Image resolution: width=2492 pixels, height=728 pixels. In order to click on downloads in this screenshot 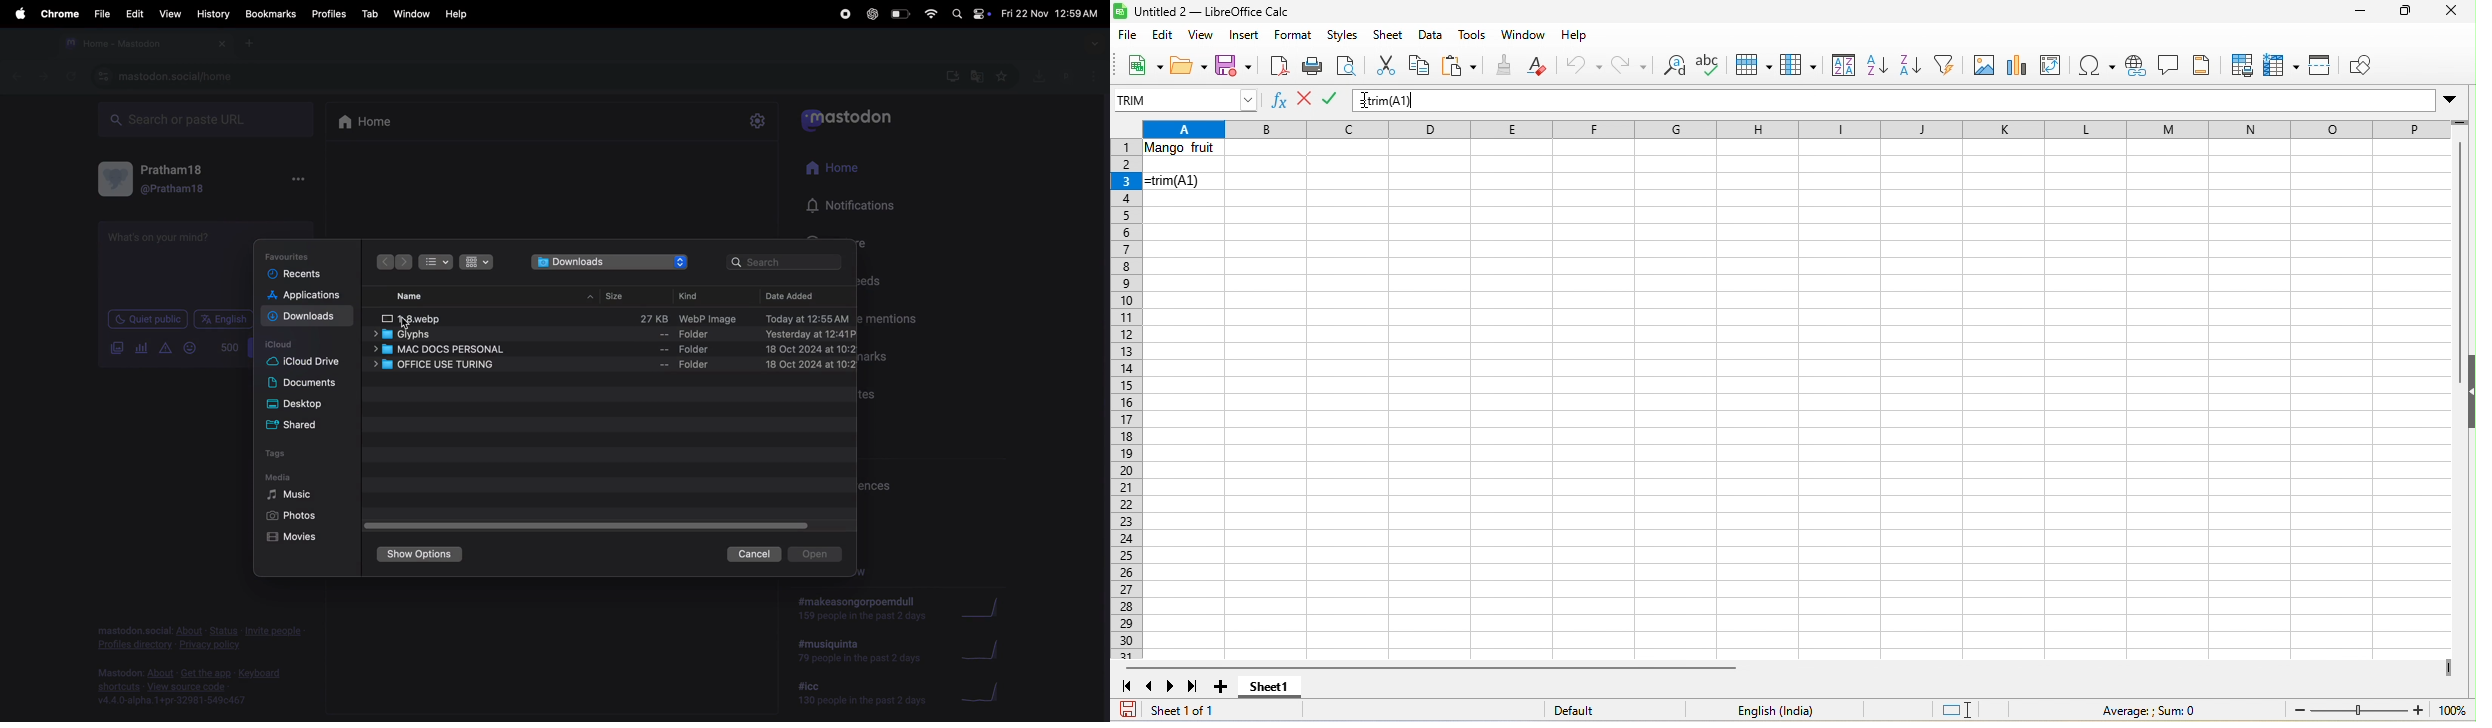, I will do `click(951, 77)`.